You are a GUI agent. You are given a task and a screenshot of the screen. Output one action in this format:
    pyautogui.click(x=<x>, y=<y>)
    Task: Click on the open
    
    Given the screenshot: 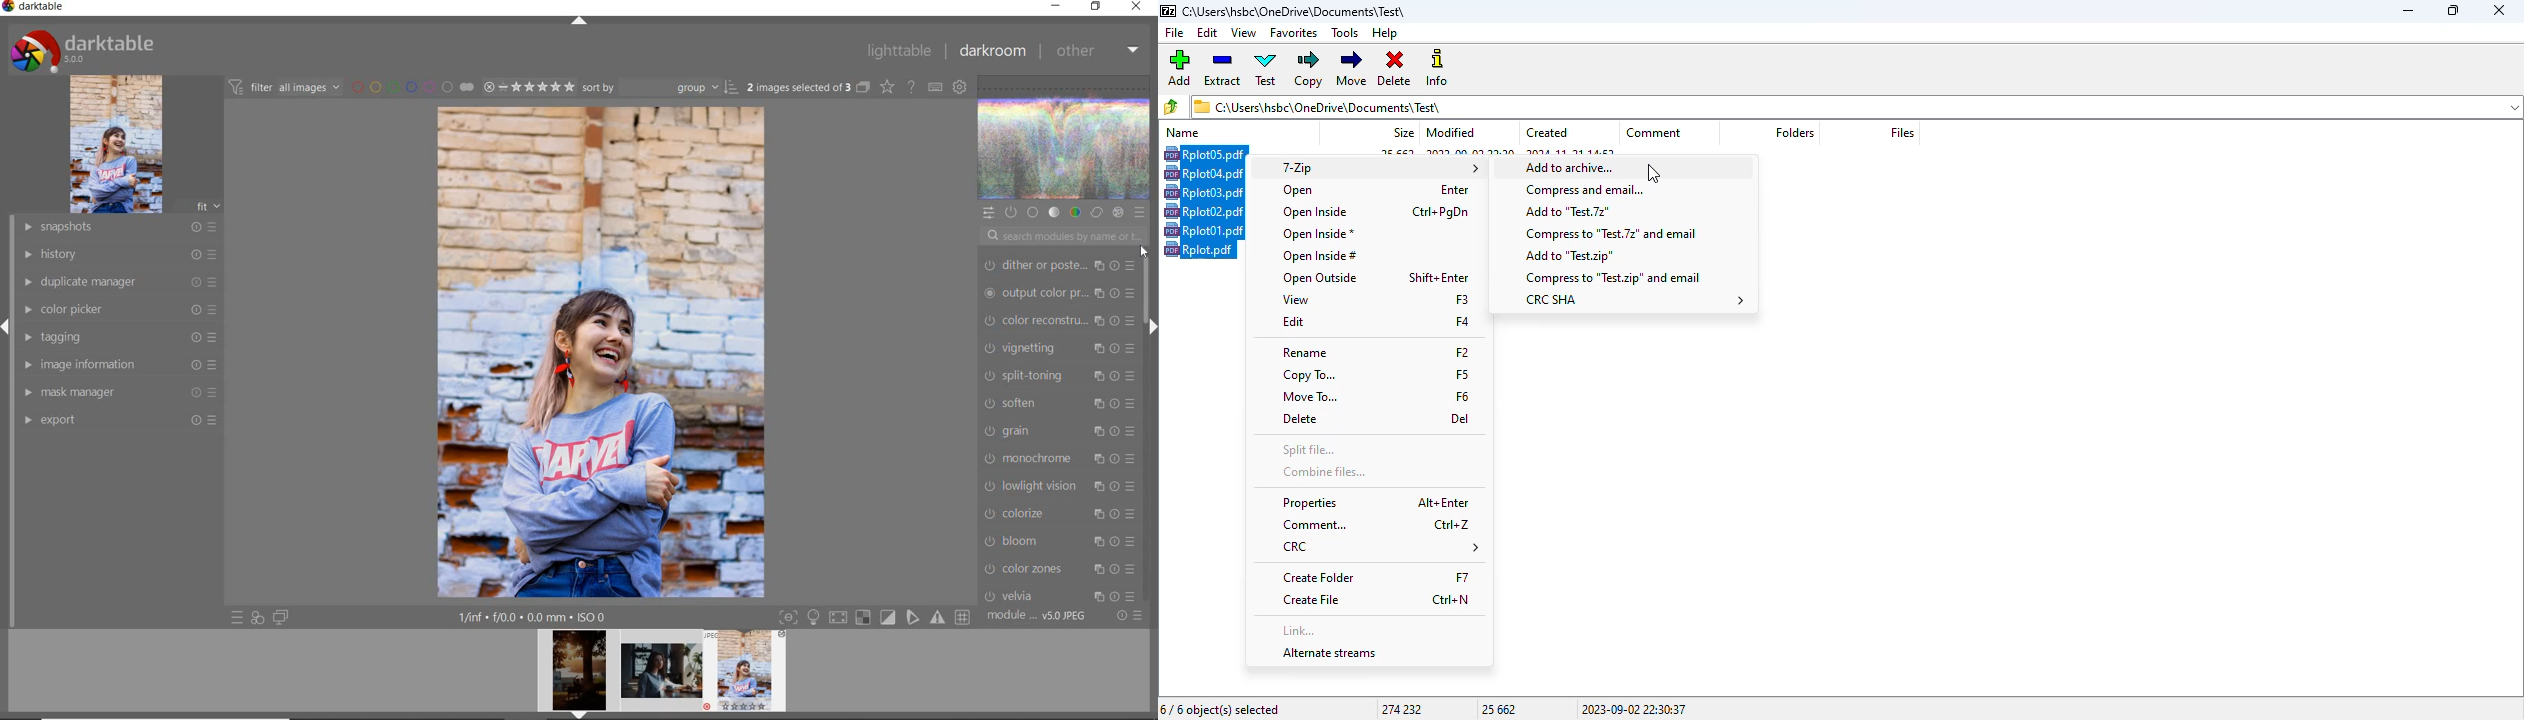 What is the action you would take?
    pyautogui.click(x=1378, y=191)
    